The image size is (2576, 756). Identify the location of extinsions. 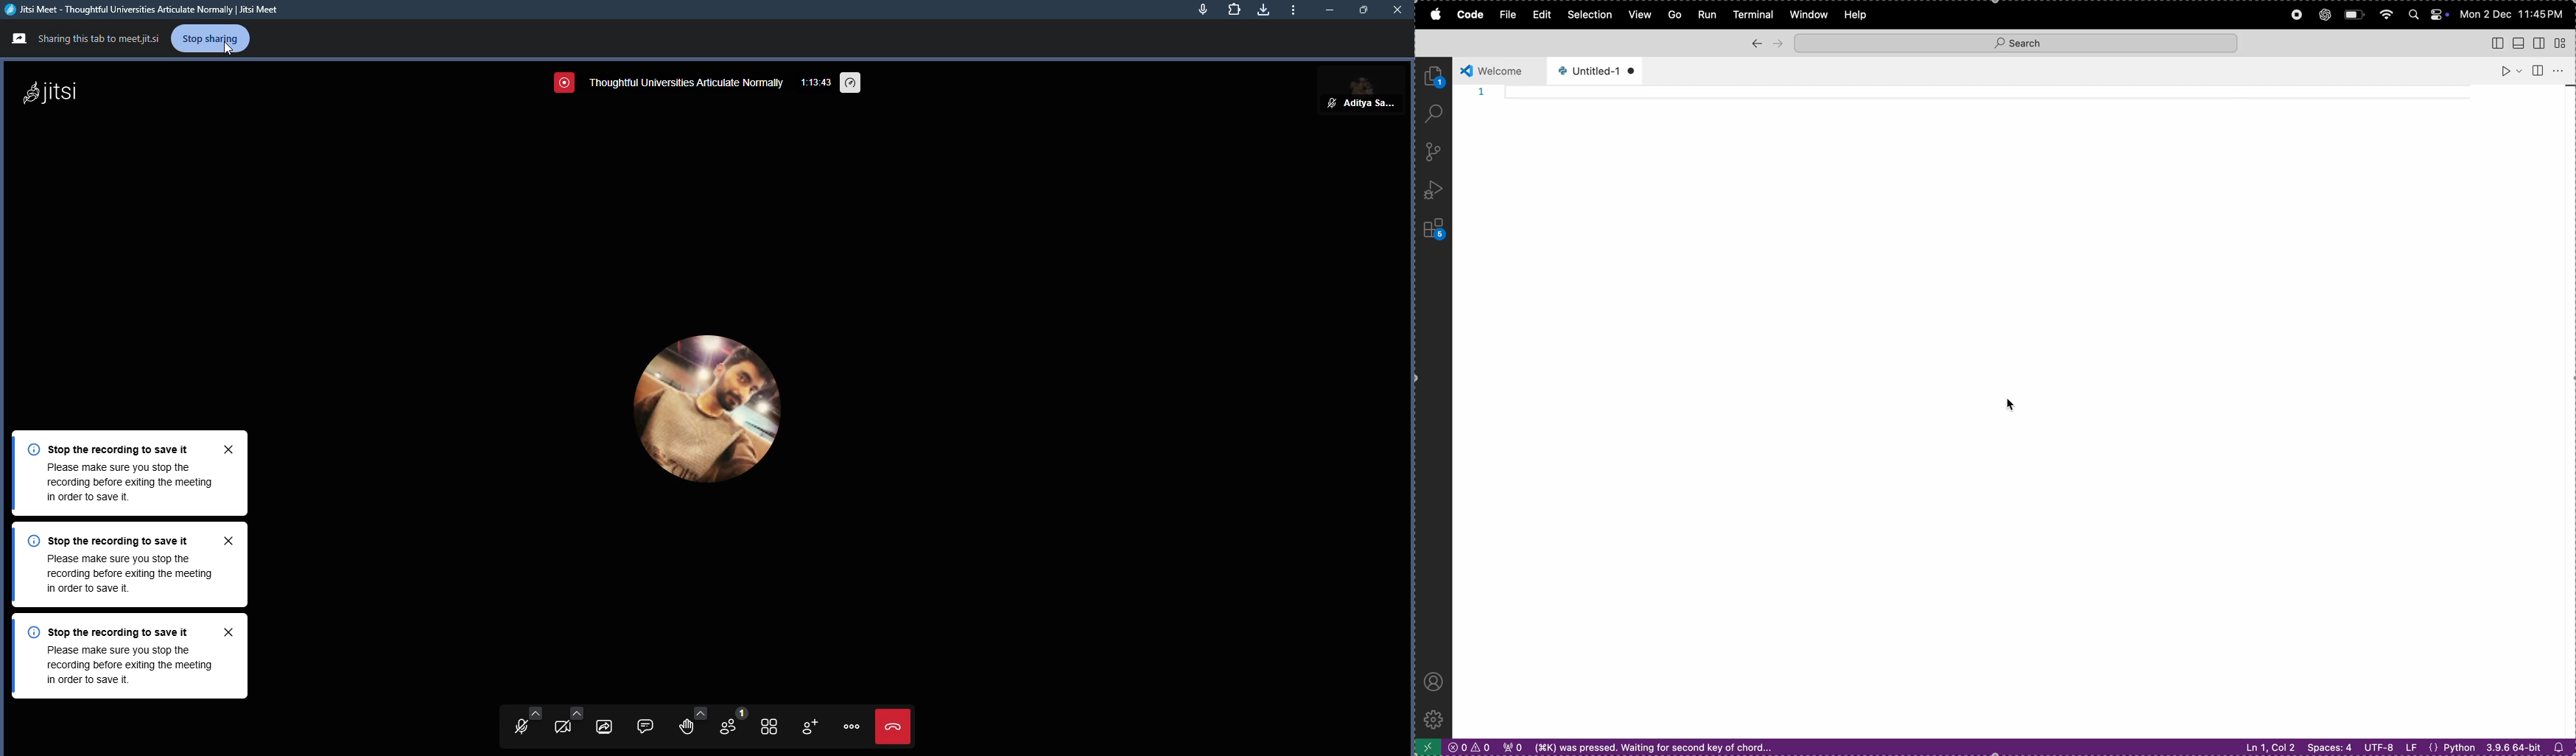
(1432, 227).